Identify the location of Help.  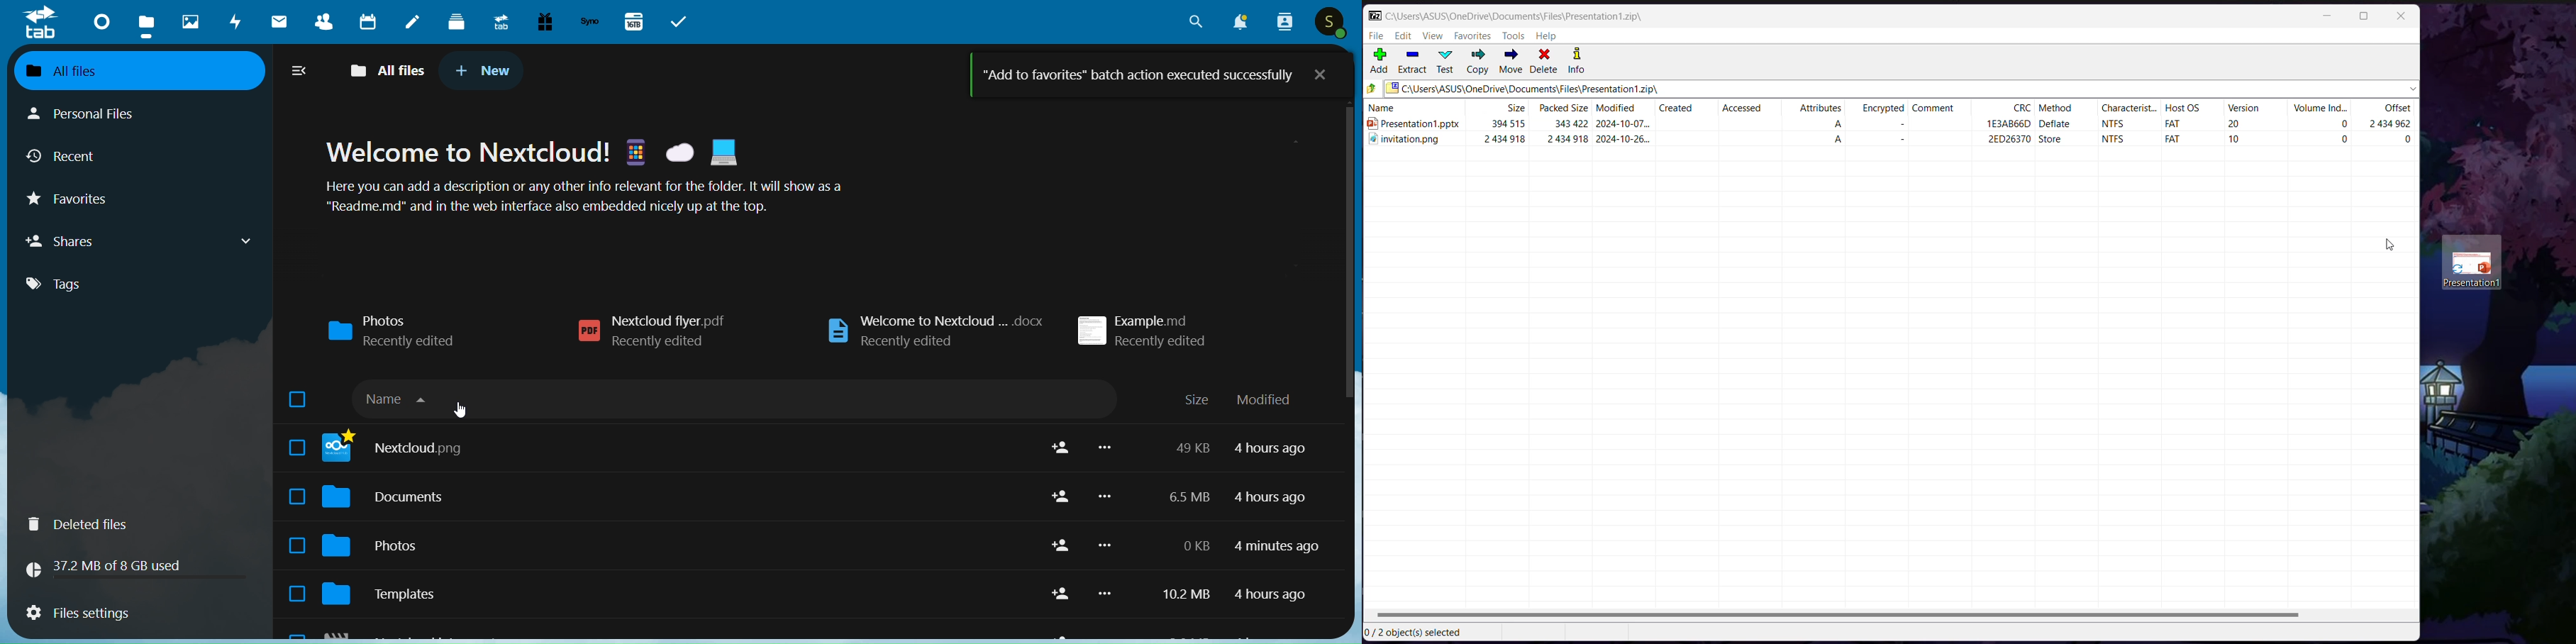
(1546, 36).